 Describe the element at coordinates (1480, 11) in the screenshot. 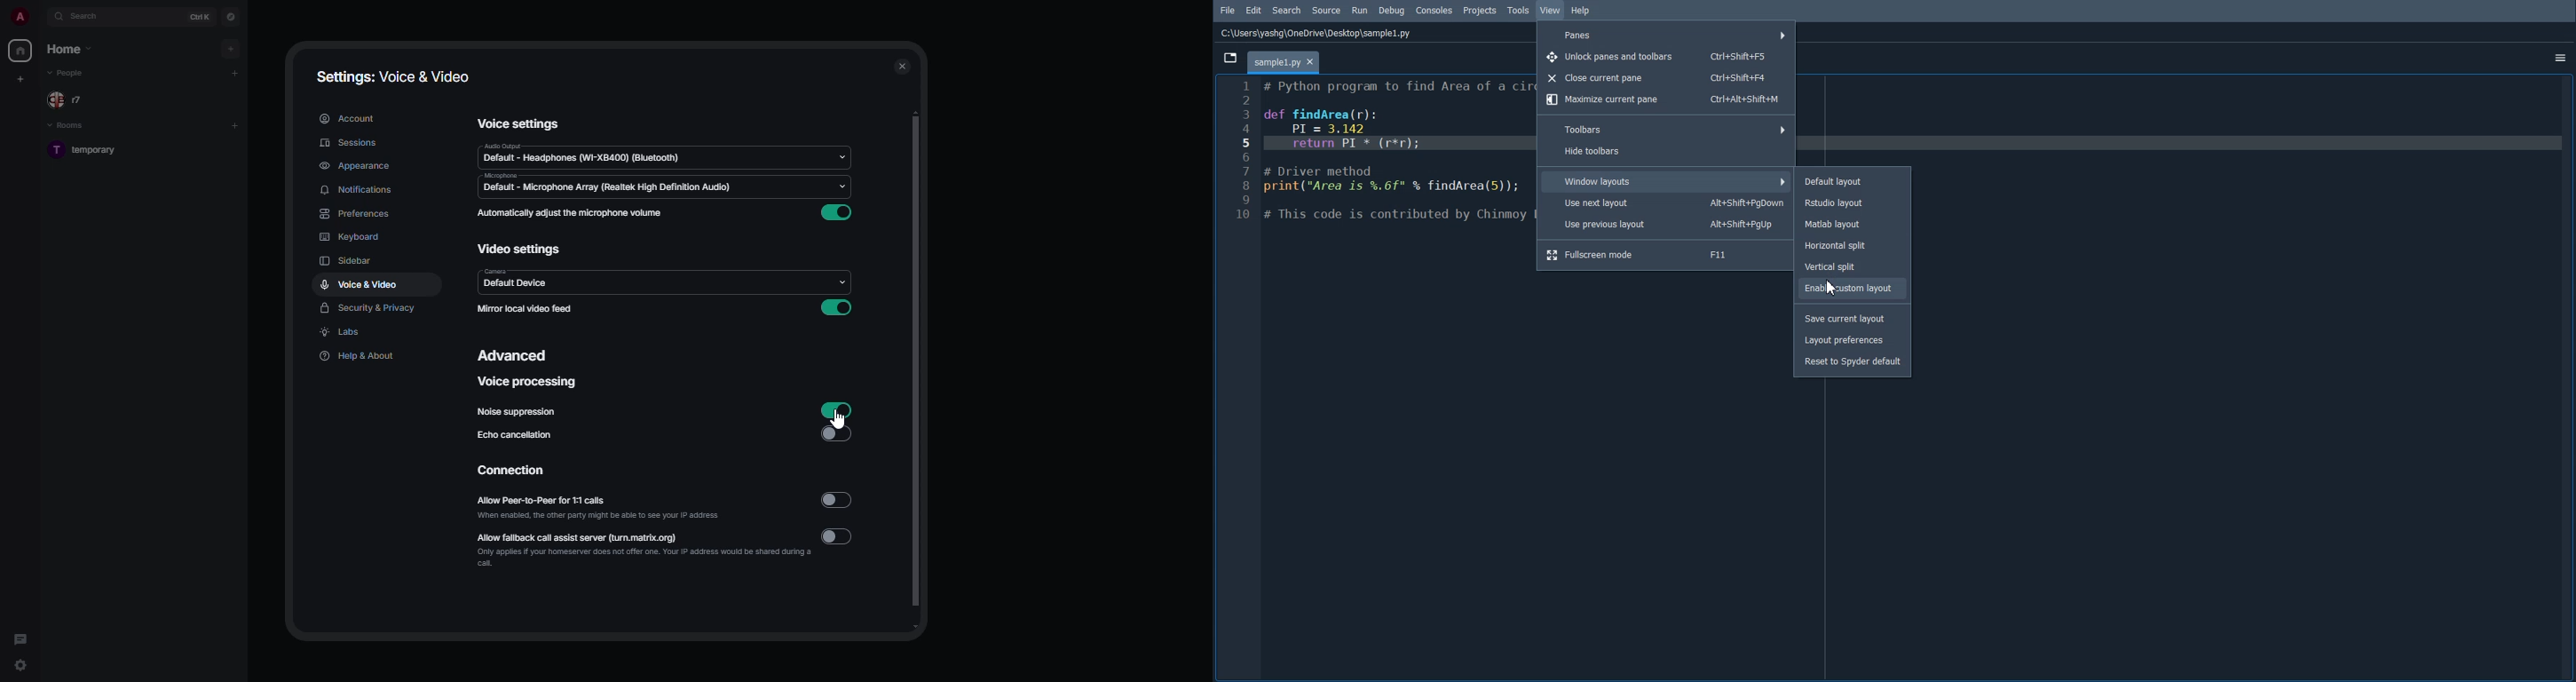

I see `Projects` at that location.